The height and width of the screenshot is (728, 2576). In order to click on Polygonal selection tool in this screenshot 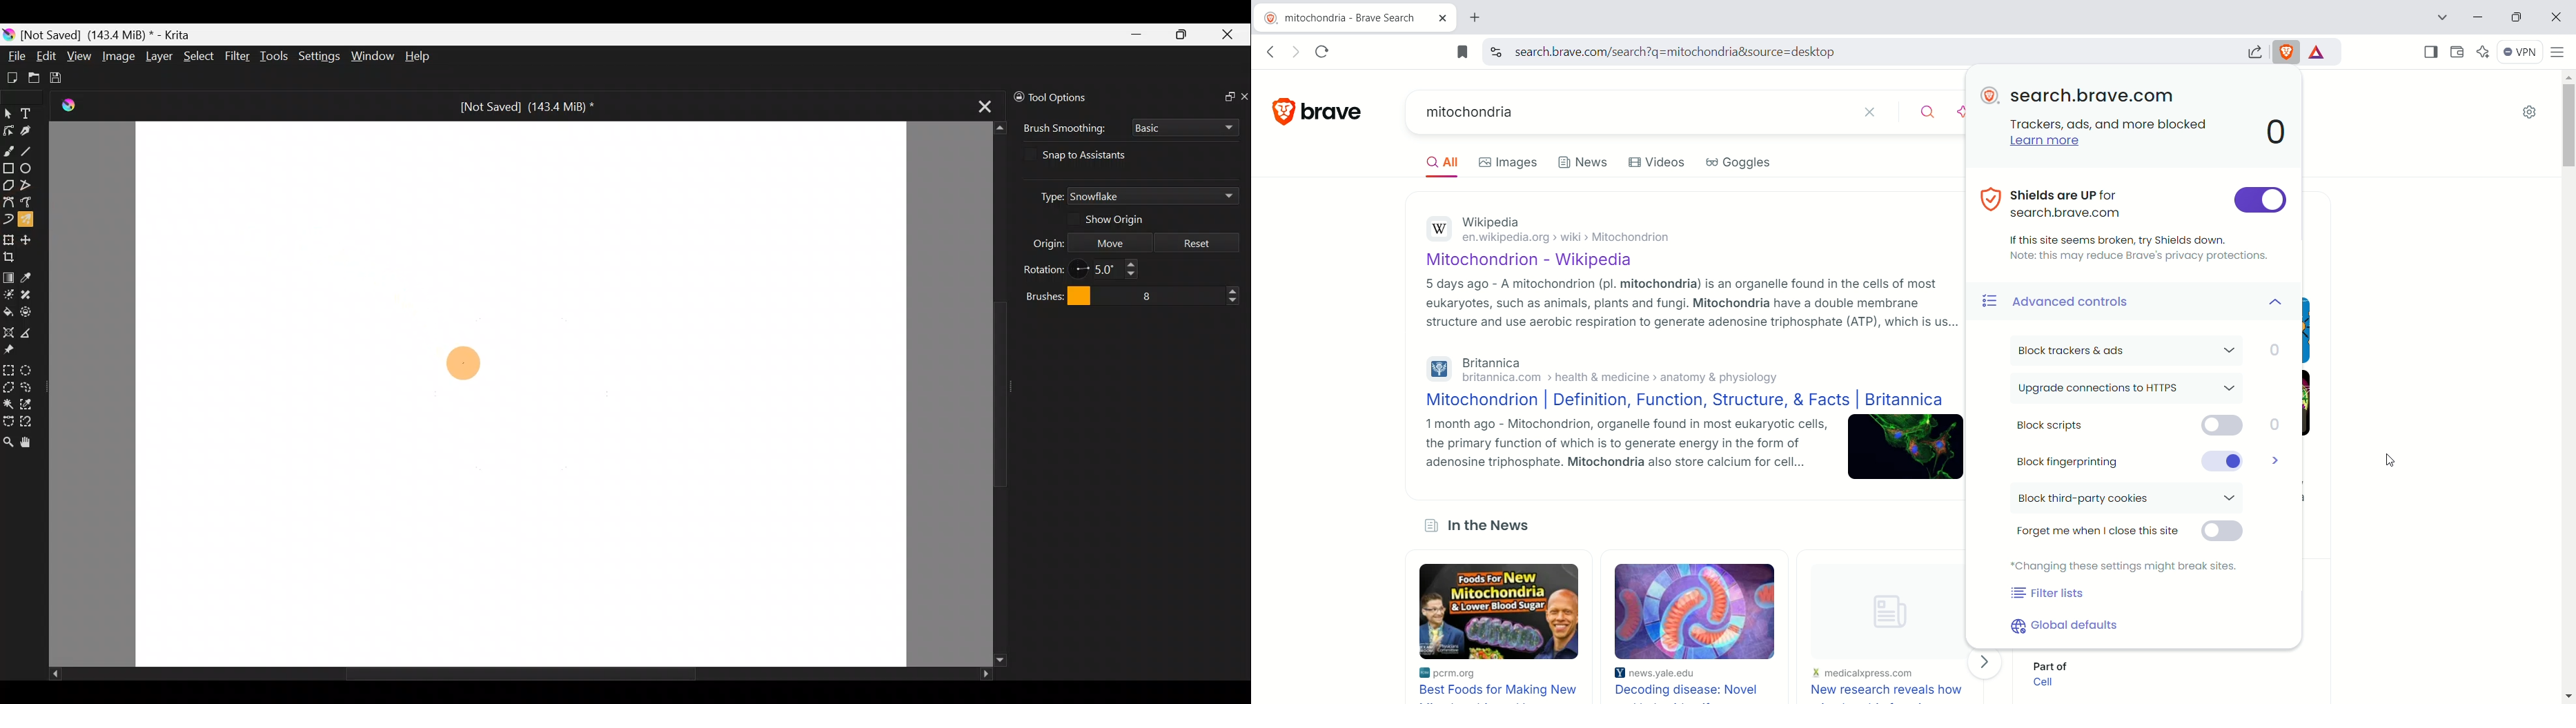, I will do `click(8, 387)`.